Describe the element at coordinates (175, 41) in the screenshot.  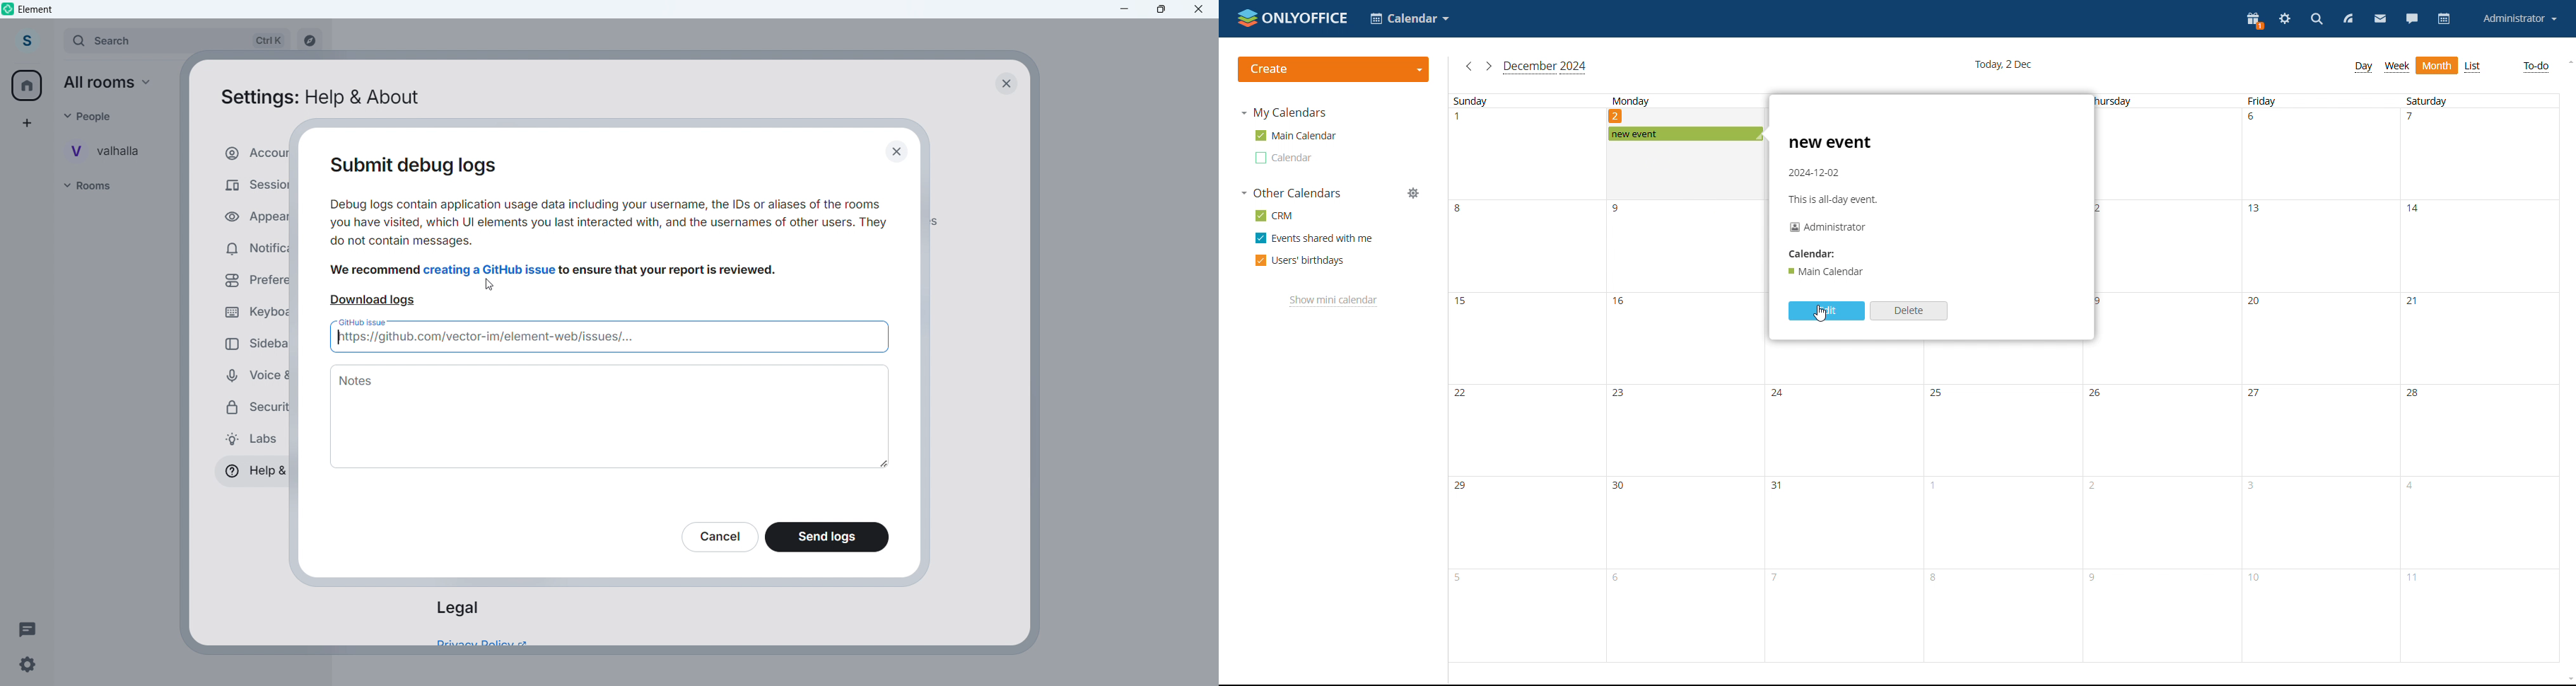
I see `search ` at that location.